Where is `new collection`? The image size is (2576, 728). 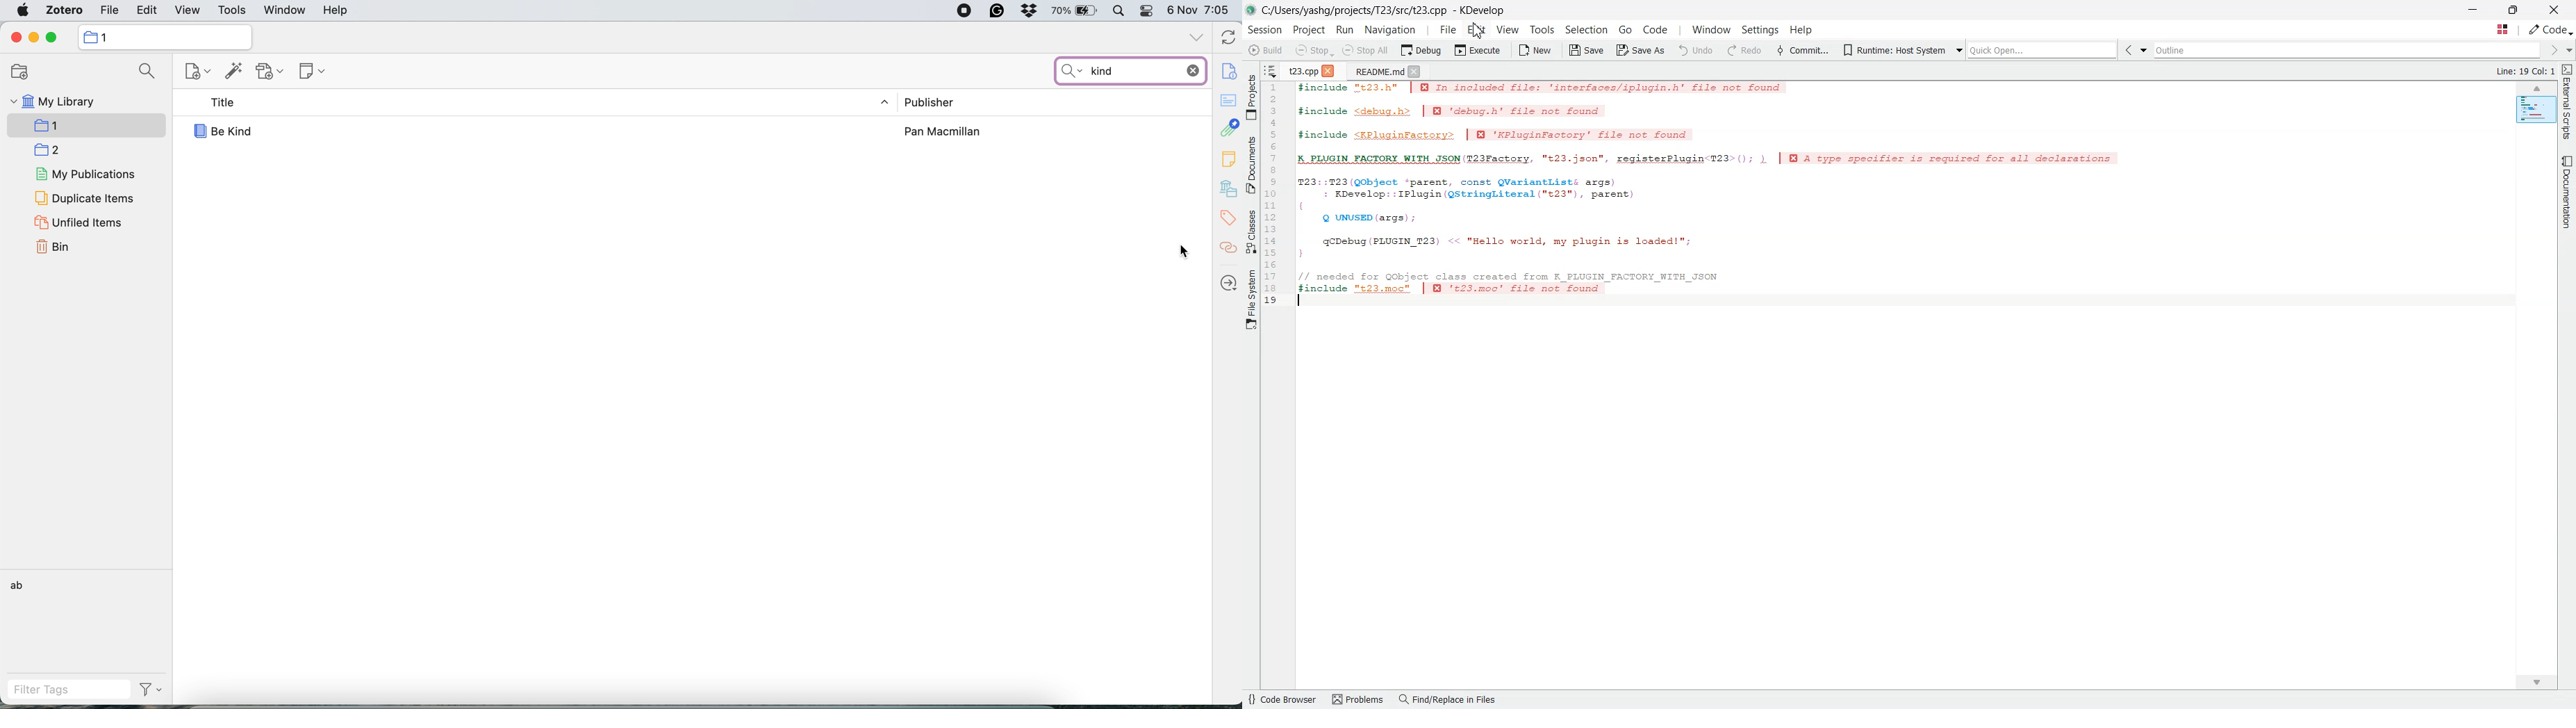
new collection is located at coordinates (24, 70).